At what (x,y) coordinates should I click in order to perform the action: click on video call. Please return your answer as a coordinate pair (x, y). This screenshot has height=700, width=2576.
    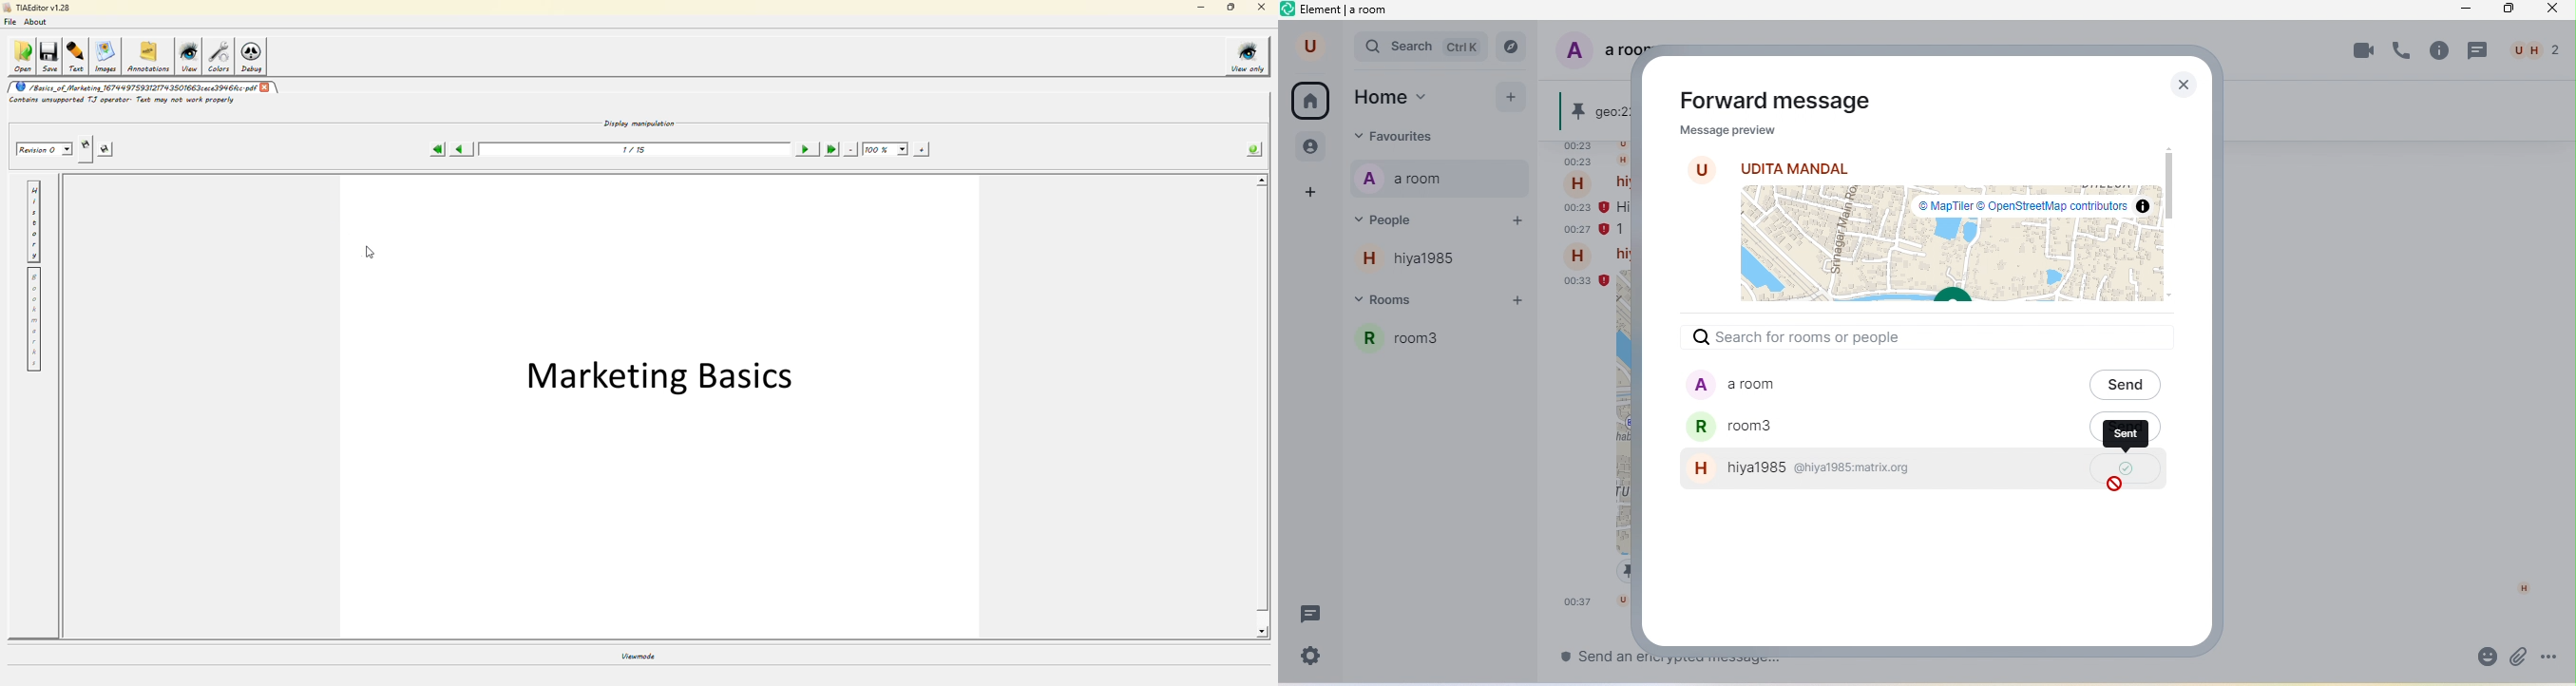
    Looking at the image, I should click on (2361, 51).